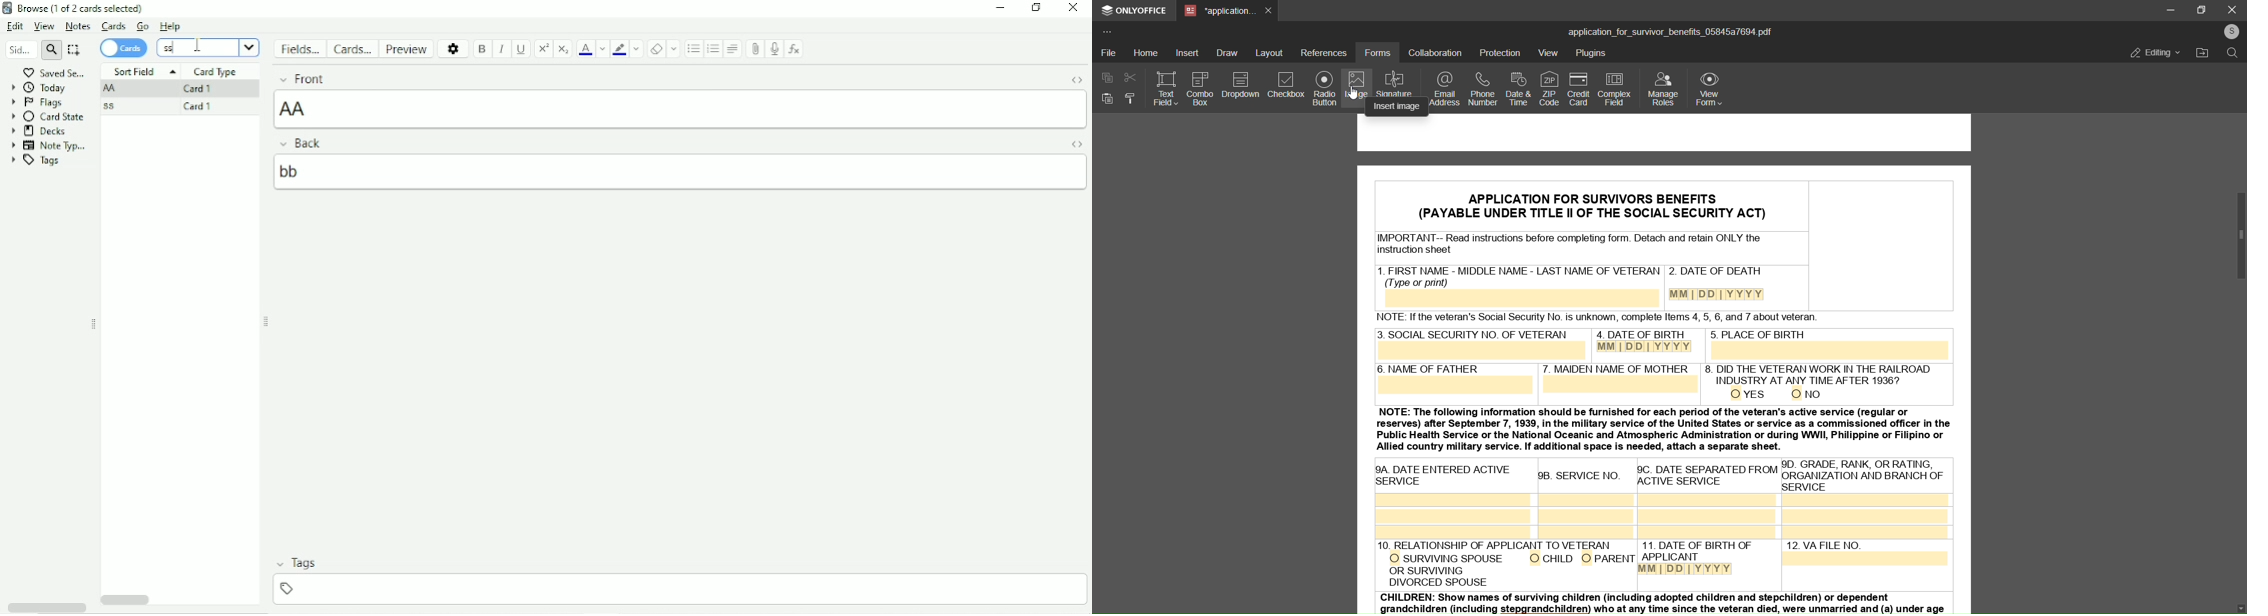 The image size is (2268, 616). What do you see at coordinates (113, 107) in the screenshot?
I see `SS` at bounding box center [113, 107].